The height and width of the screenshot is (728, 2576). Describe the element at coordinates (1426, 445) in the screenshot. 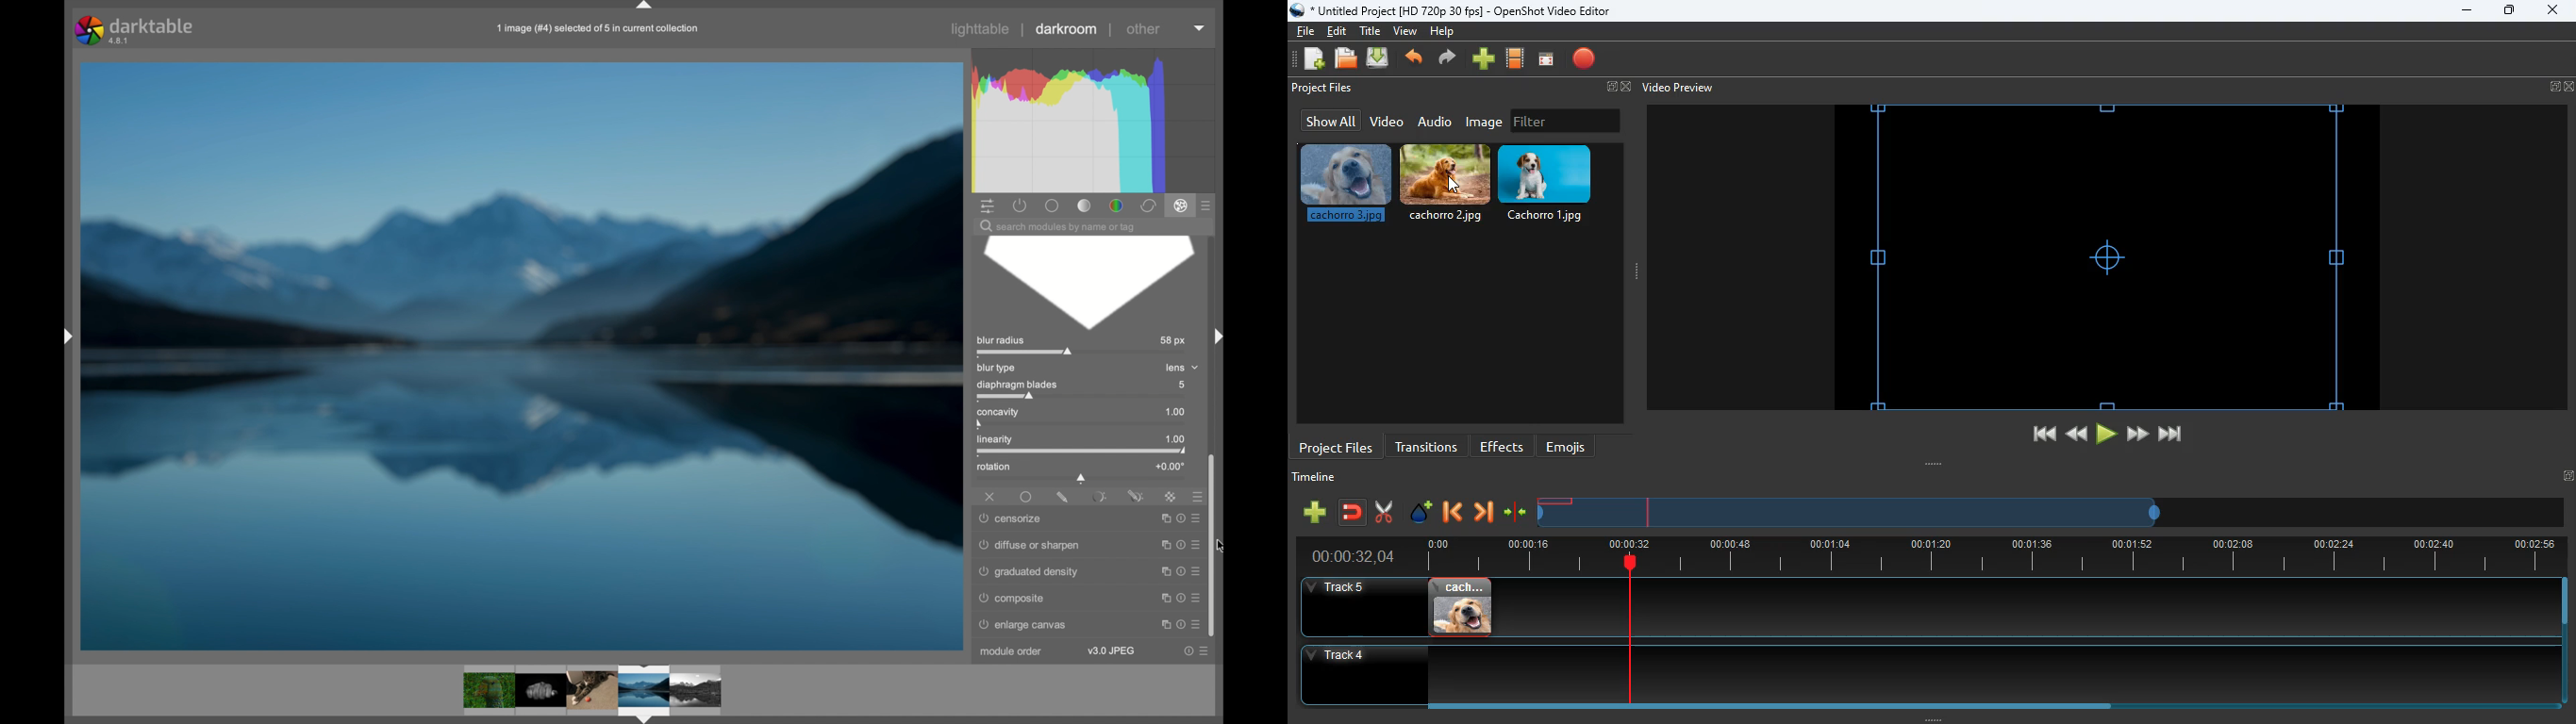

I see `transitions` at that location.